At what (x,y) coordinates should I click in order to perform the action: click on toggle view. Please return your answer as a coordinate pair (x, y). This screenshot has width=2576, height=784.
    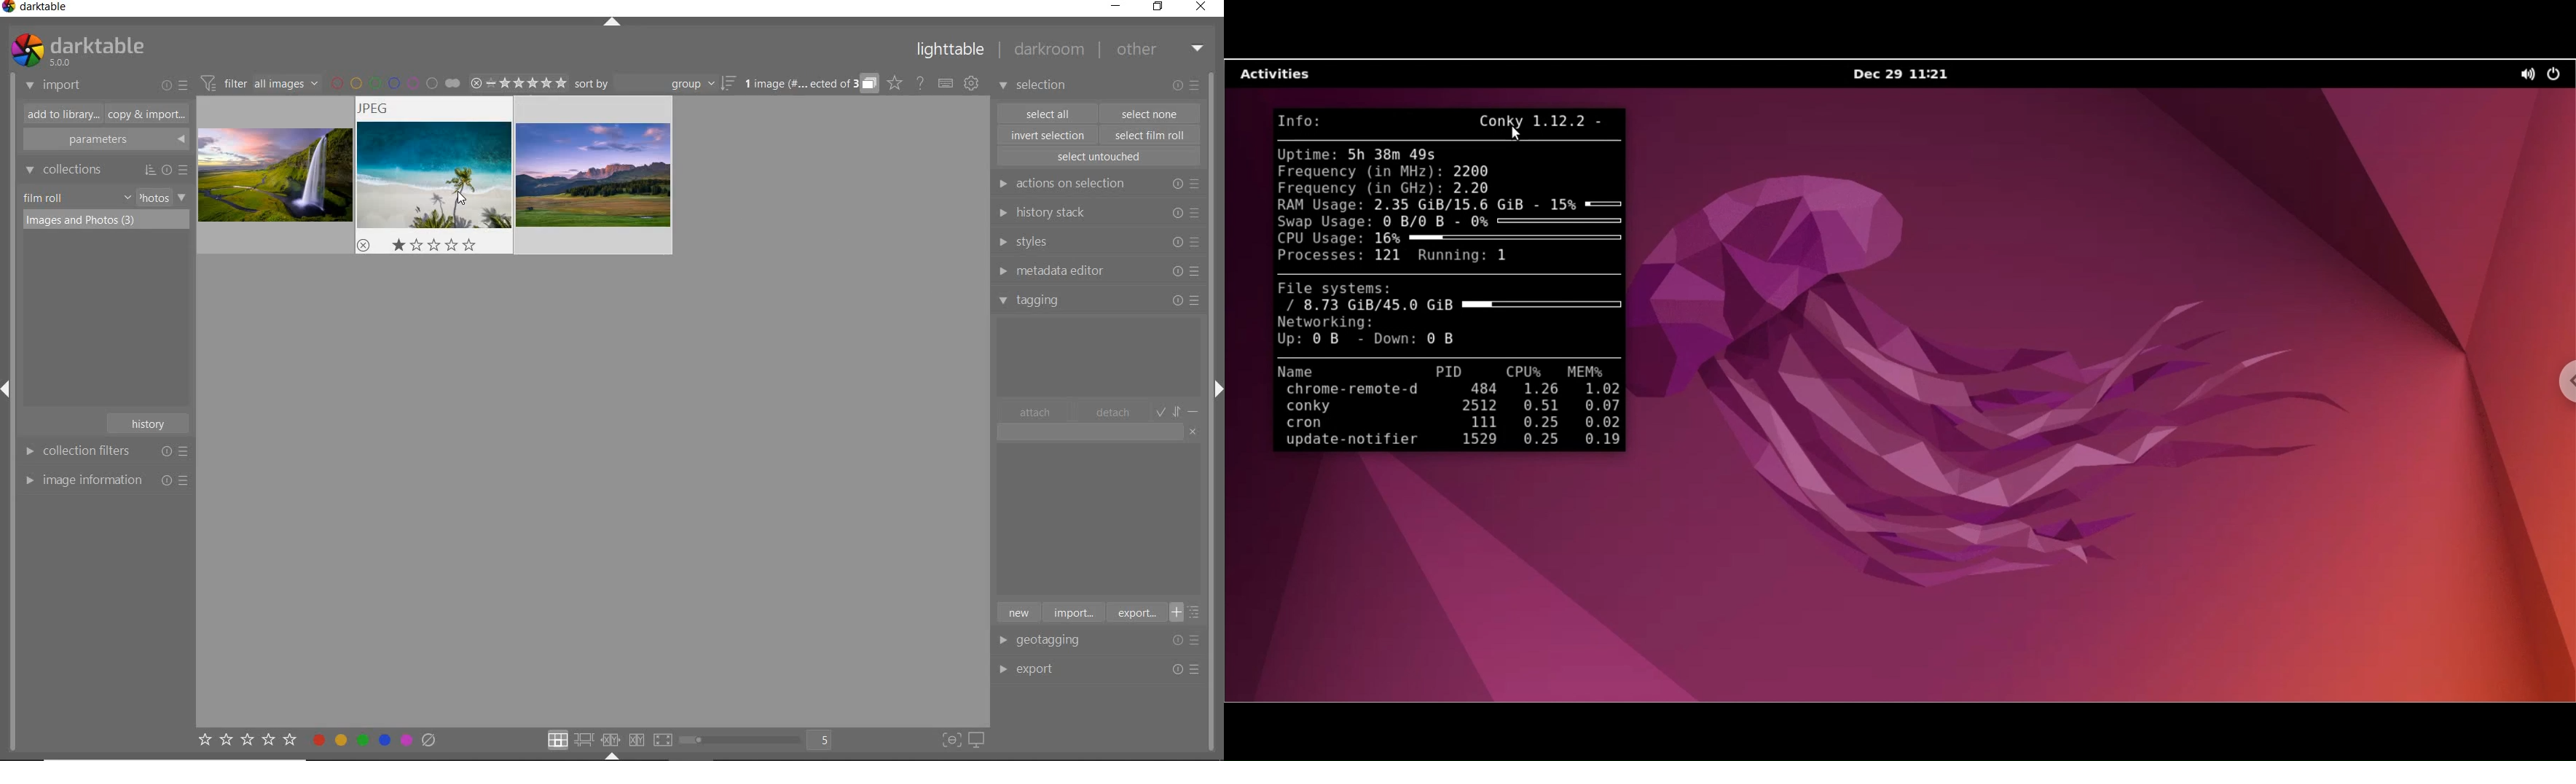
    Looking at the image, I should click on (761, 741).